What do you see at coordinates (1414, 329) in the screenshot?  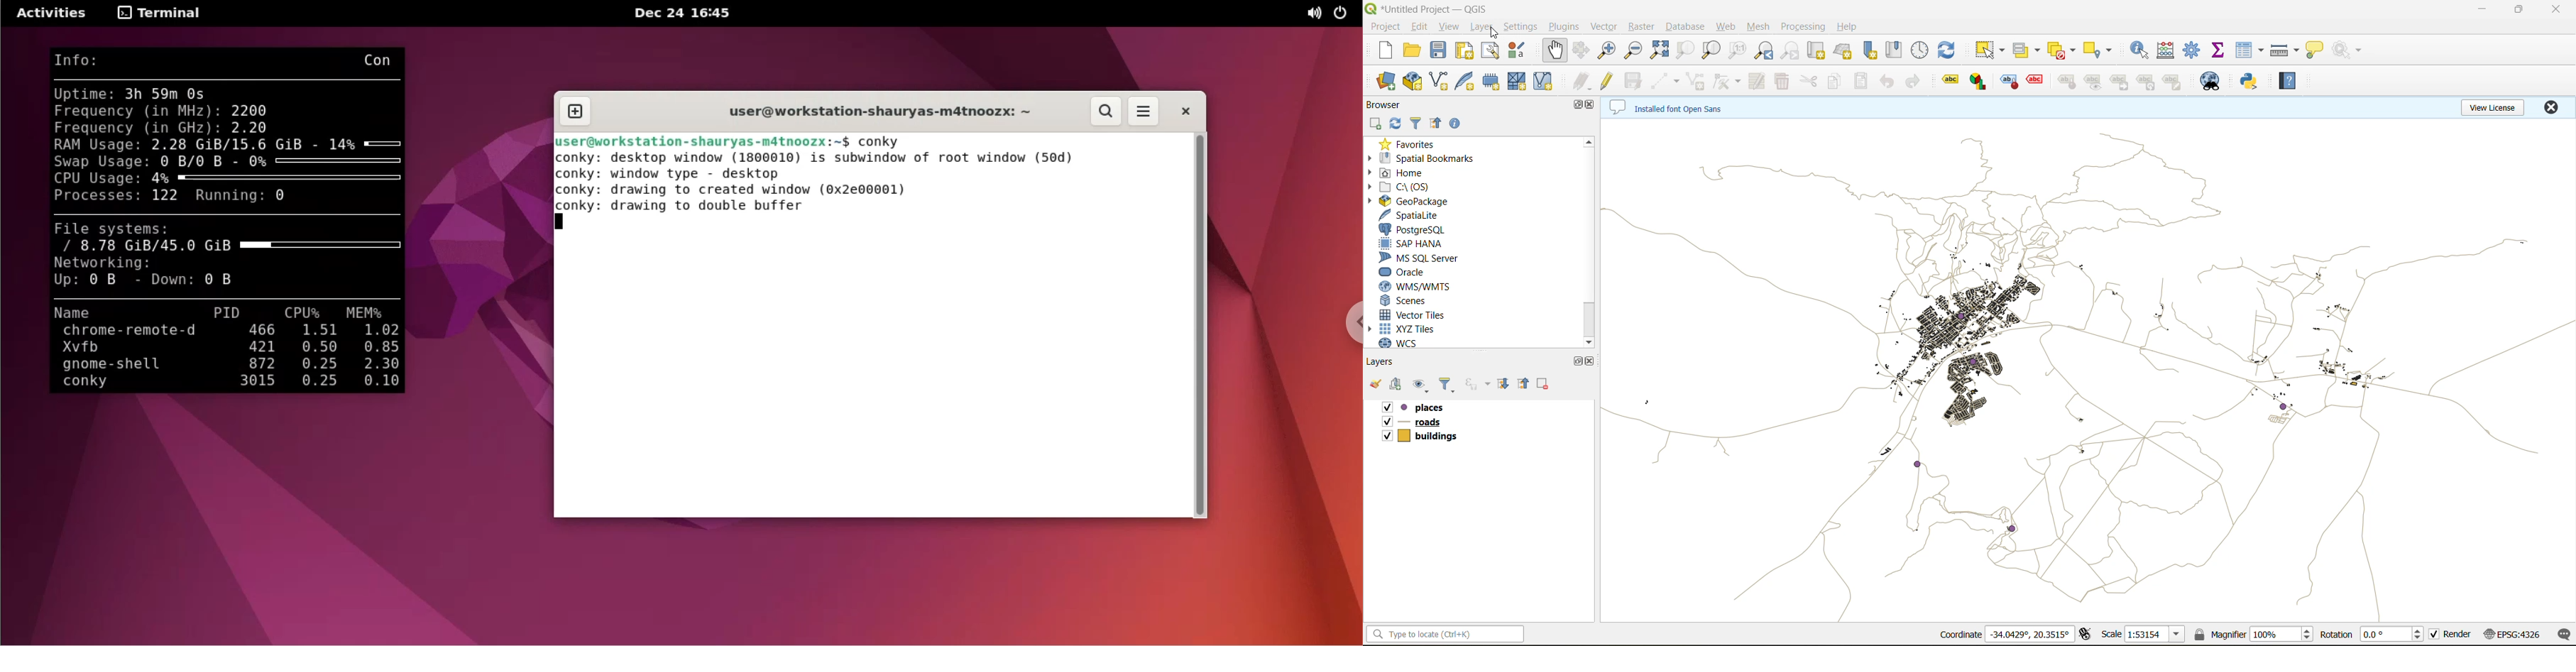 I see `xyz tiles` at bounding box center [1414, 329].